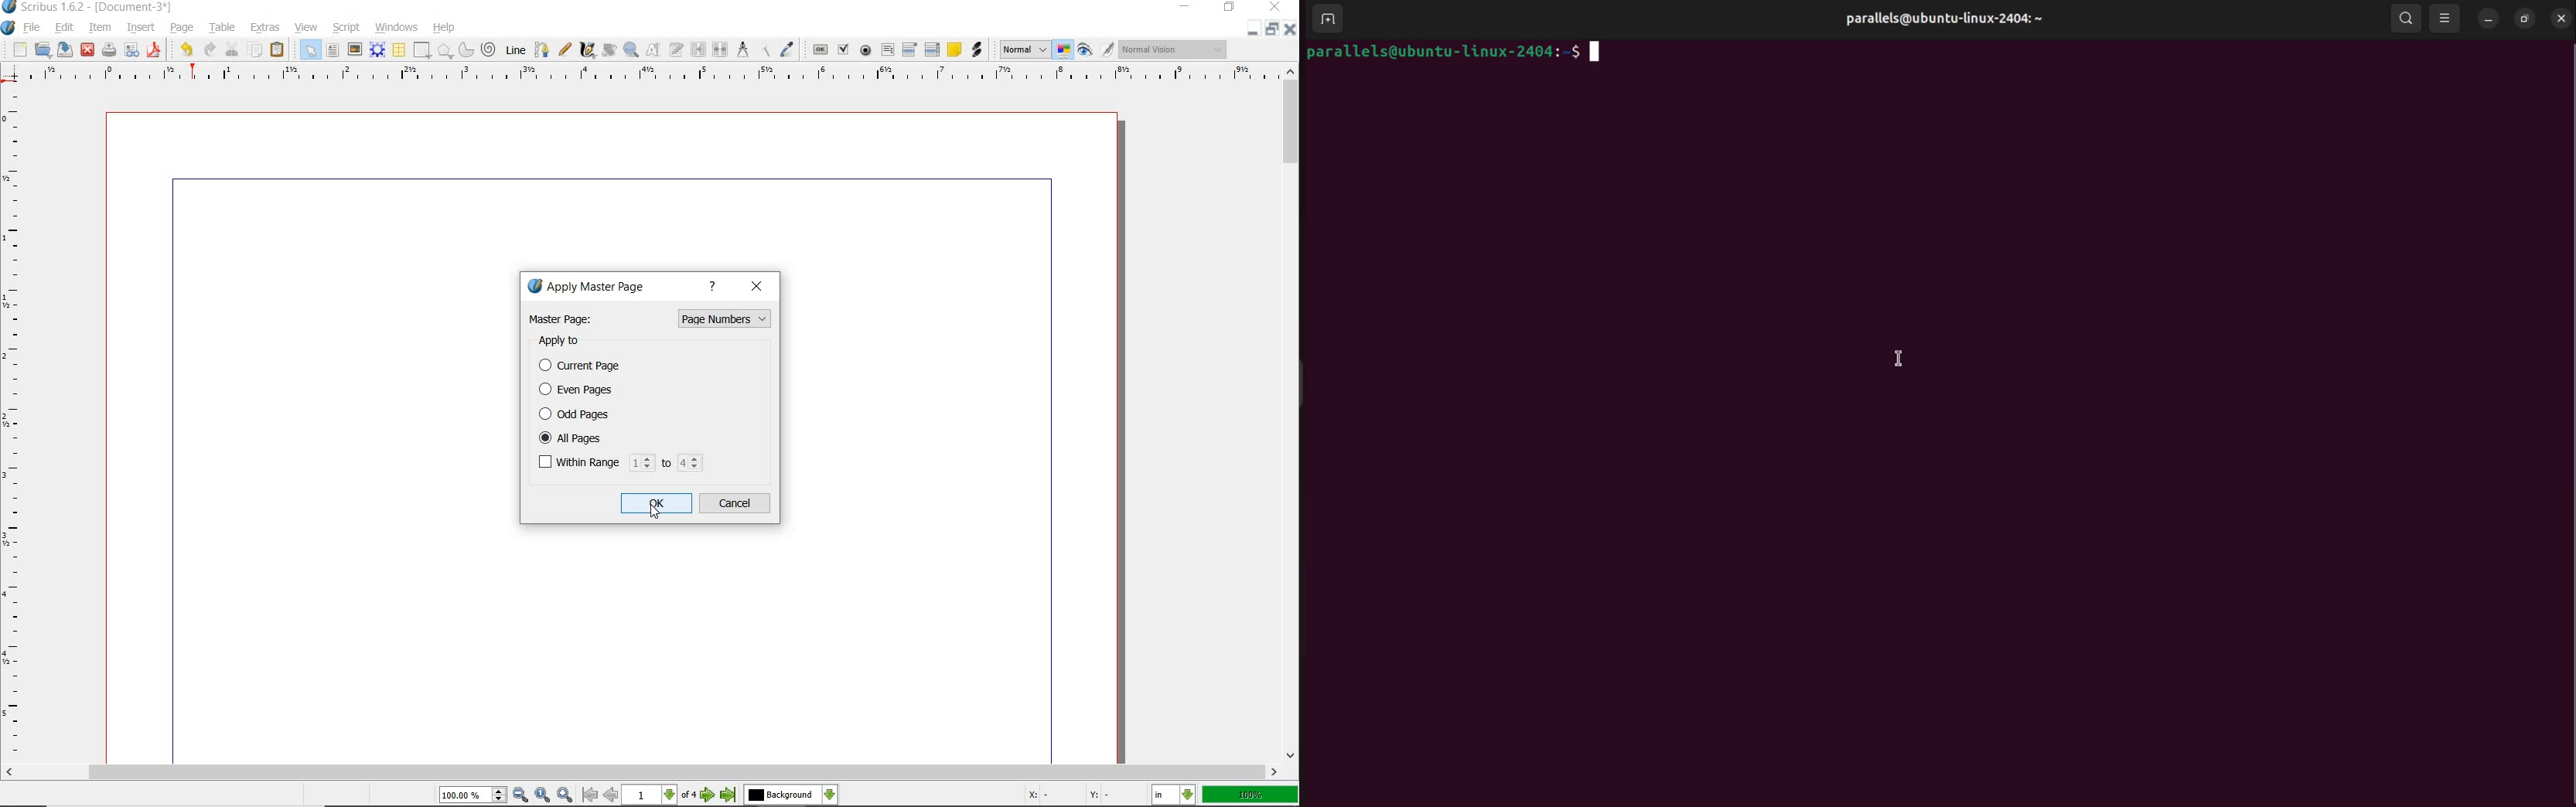 This screenshot has width=2576, height=812. Describe the element at coordinates (819, 49) in the screenshot. I see `pdf push button` at that location.